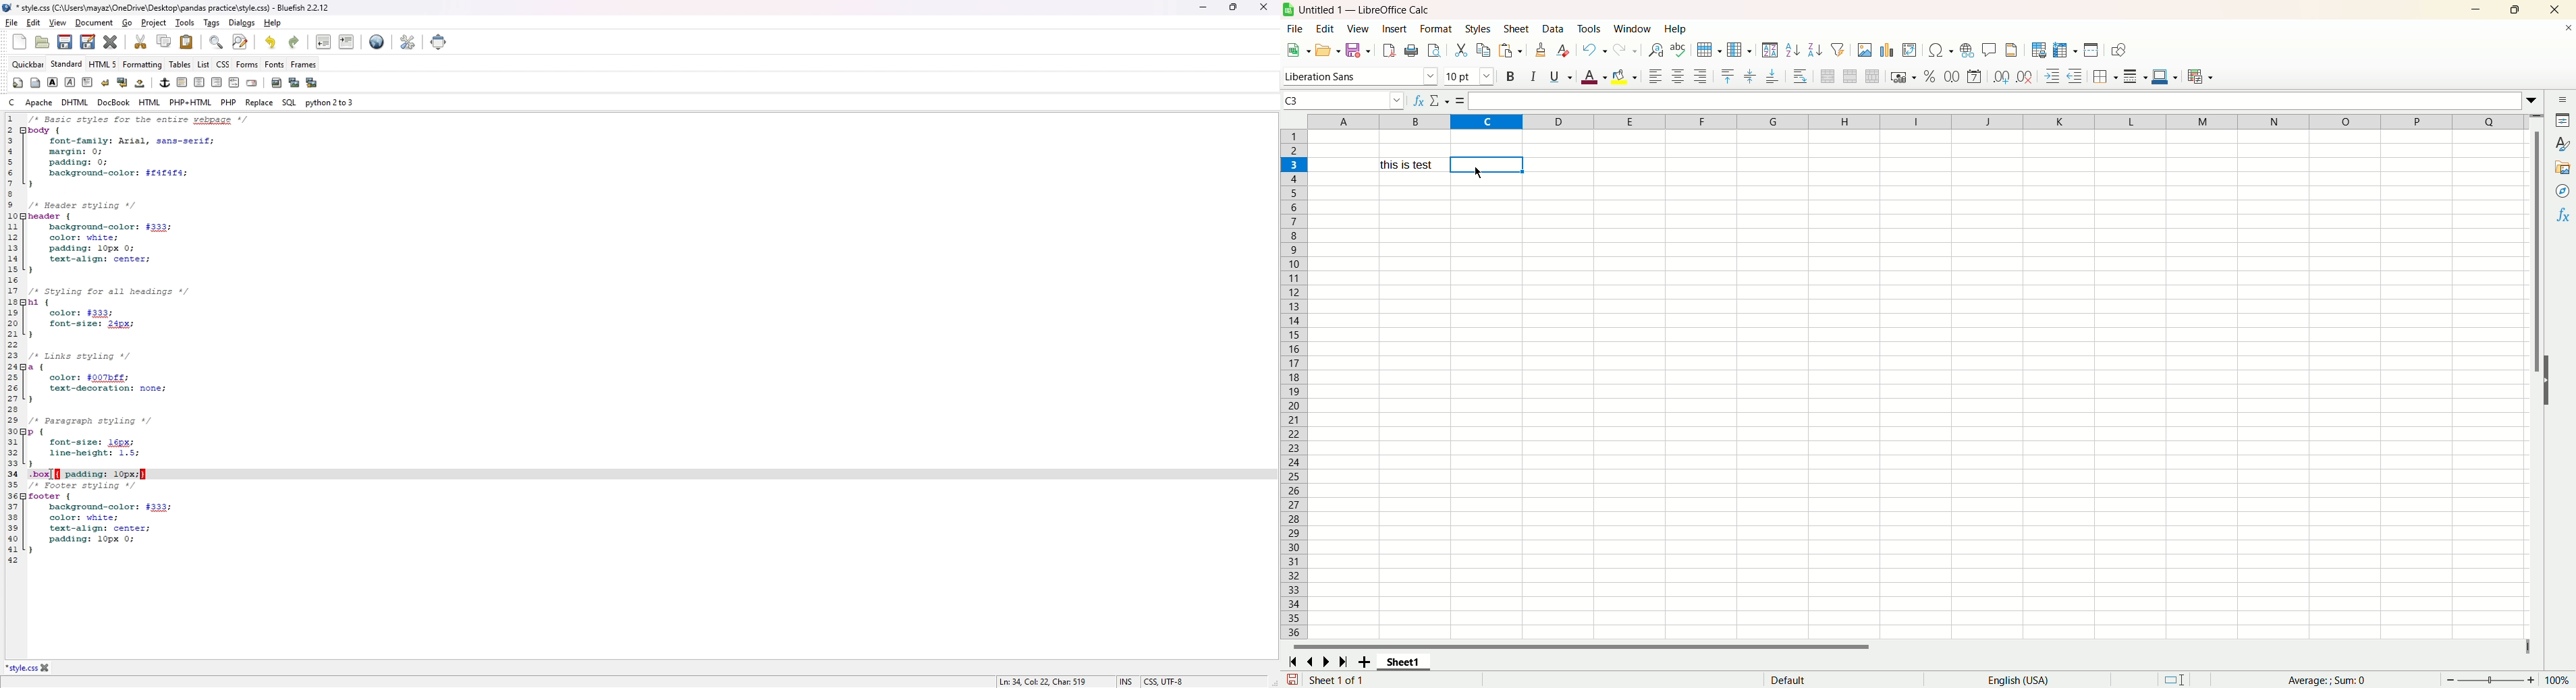 The image size is (2576, 700). What do you see at coordinates (217, 82) in the screenshot?
I see `left indent` at bounding box center [217, 82].